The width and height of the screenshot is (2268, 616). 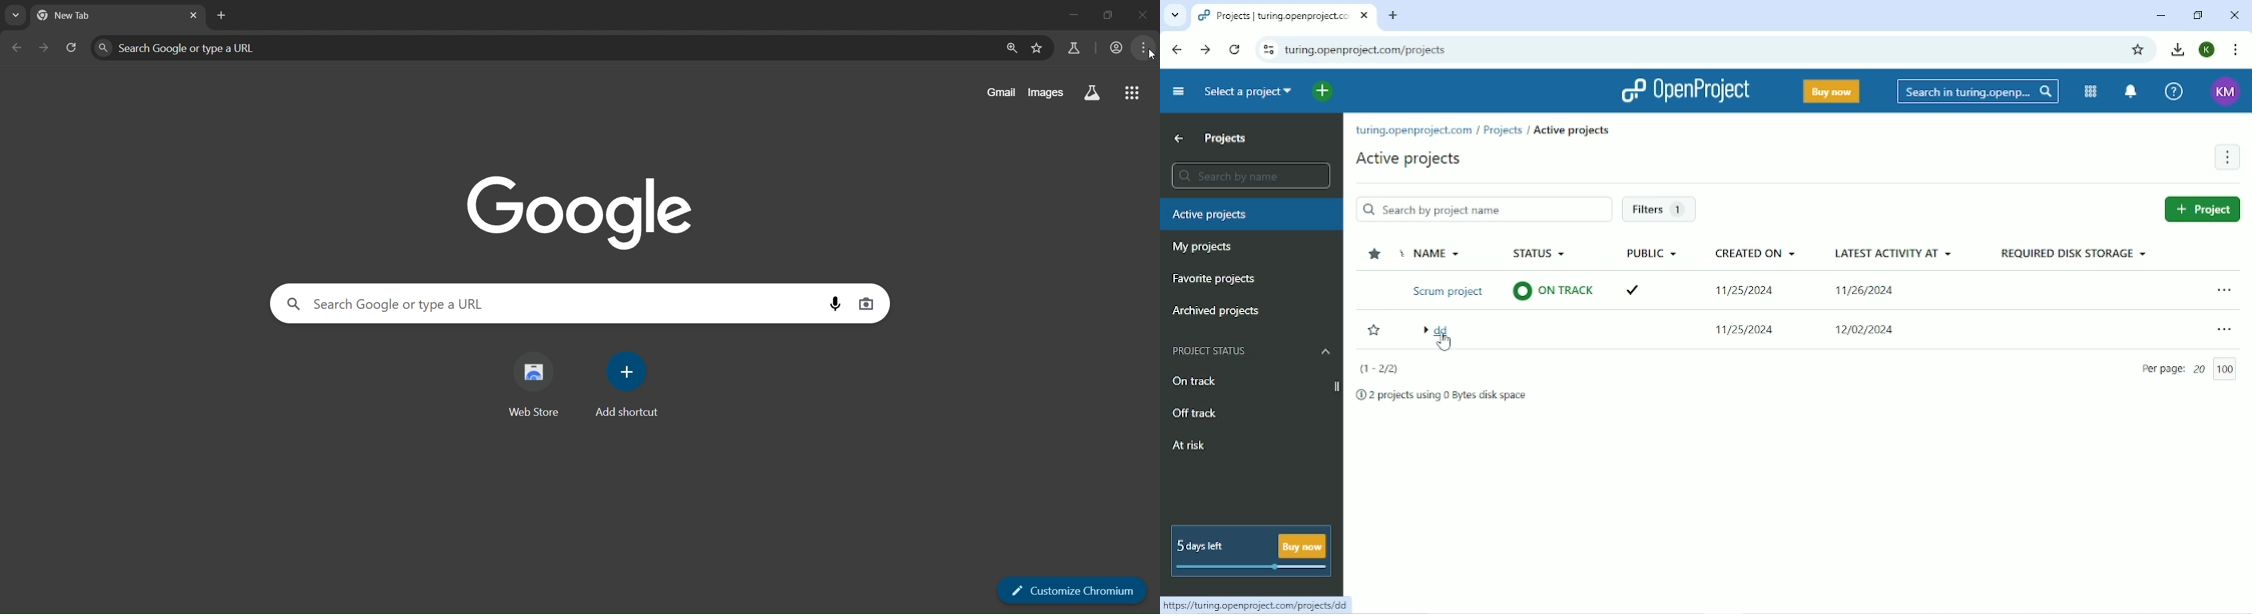 What do you see at coordinates (1451, 296) in the screenshot?
I see `Name` at bounding box center [1451, 296].